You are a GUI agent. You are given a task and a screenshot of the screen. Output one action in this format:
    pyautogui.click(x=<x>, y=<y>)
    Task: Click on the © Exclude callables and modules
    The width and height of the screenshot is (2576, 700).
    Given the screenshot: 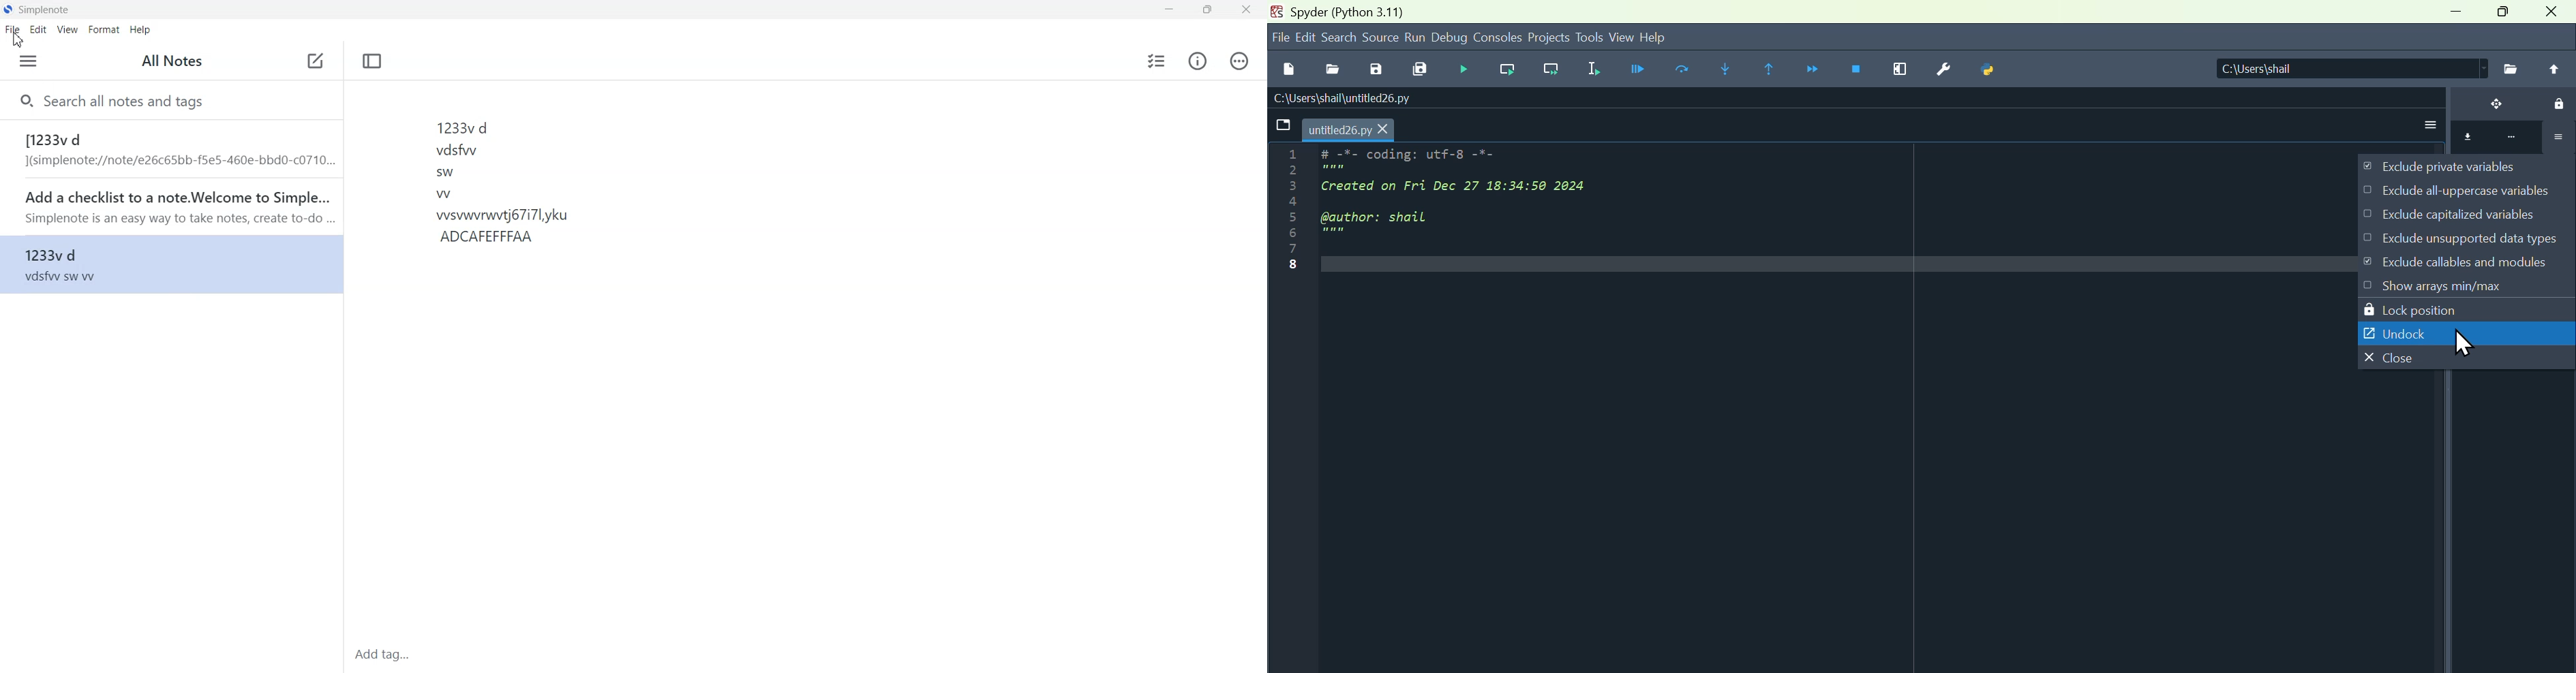 What is the action you would take?
    pyautogui.click(x=2470, y=261)
    